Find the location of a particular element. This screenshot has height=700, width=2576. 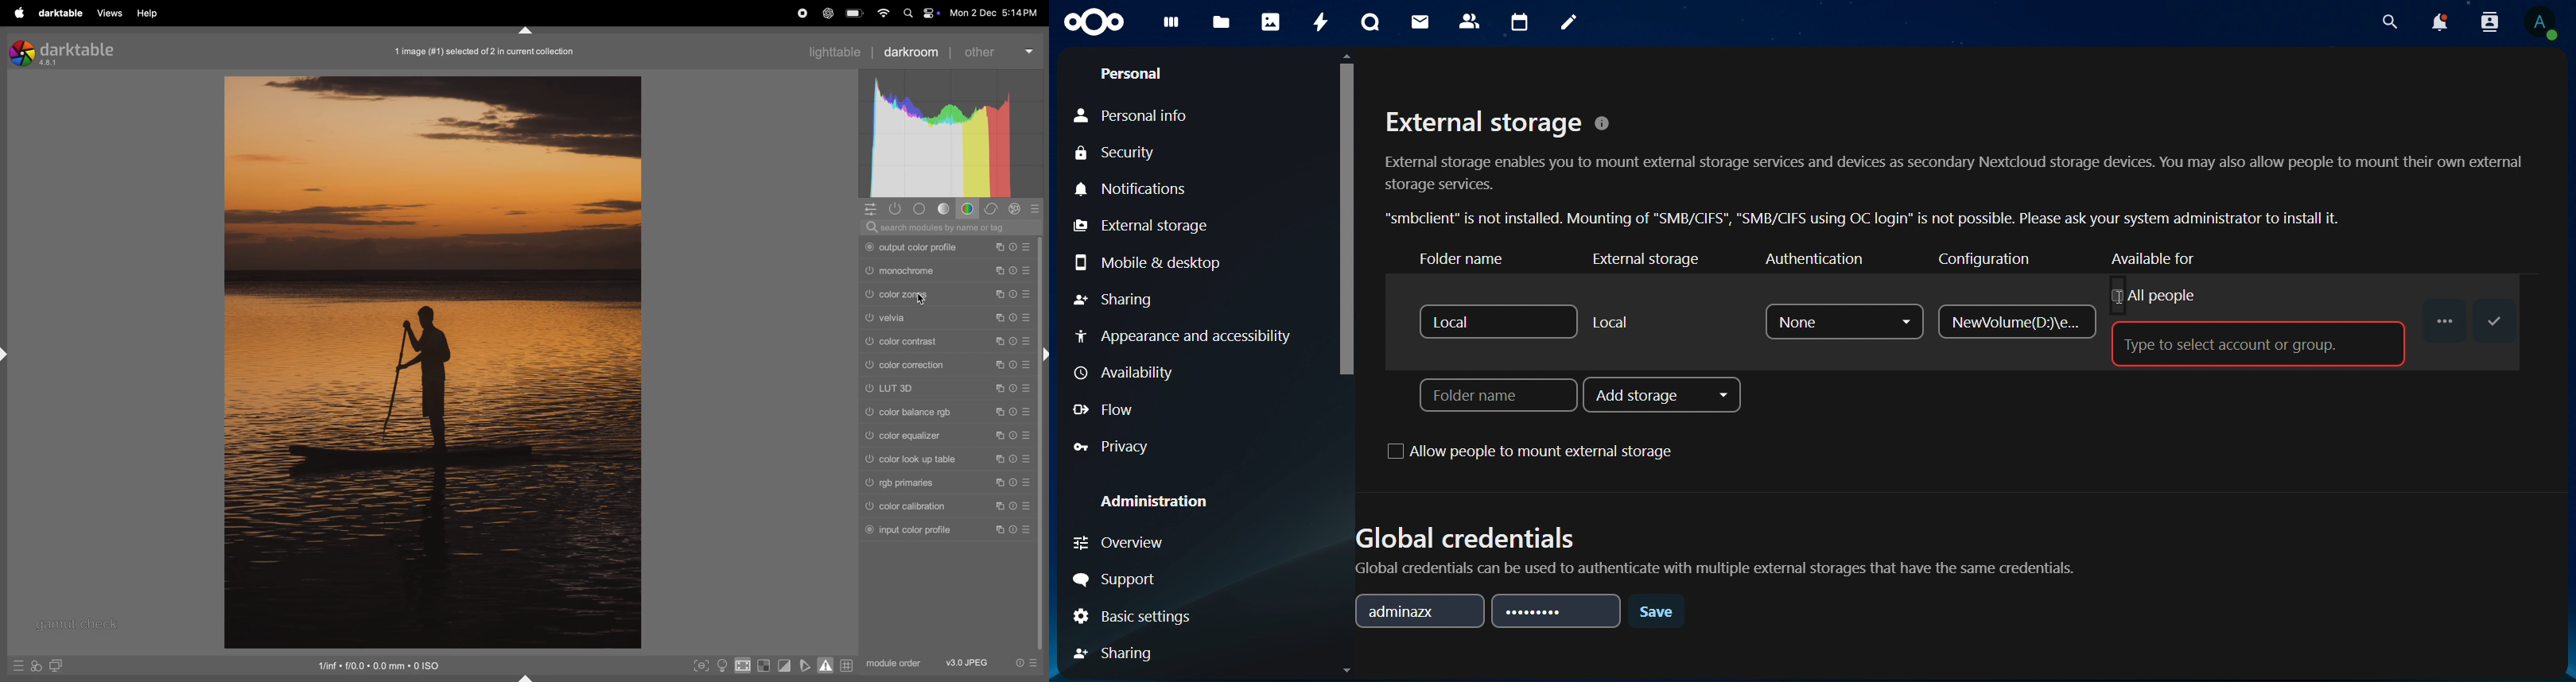

control center is located at coordinates (932, 13).